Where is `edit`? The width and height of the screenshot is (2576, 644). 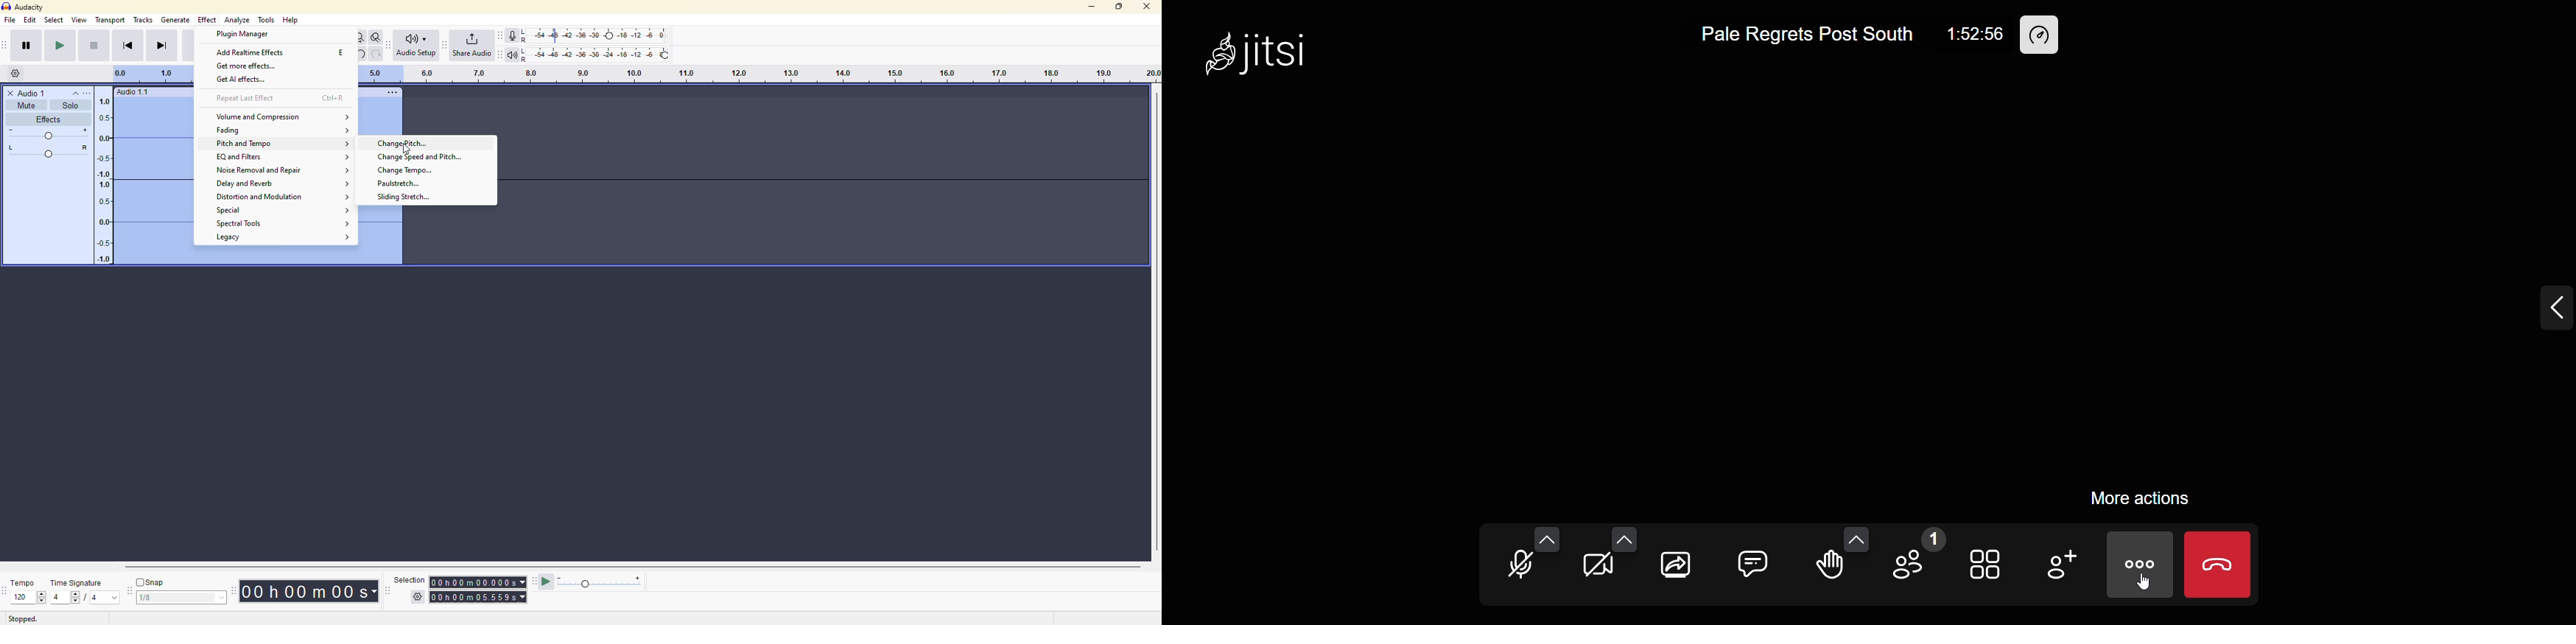
edit is located at coordinates (30, 20).